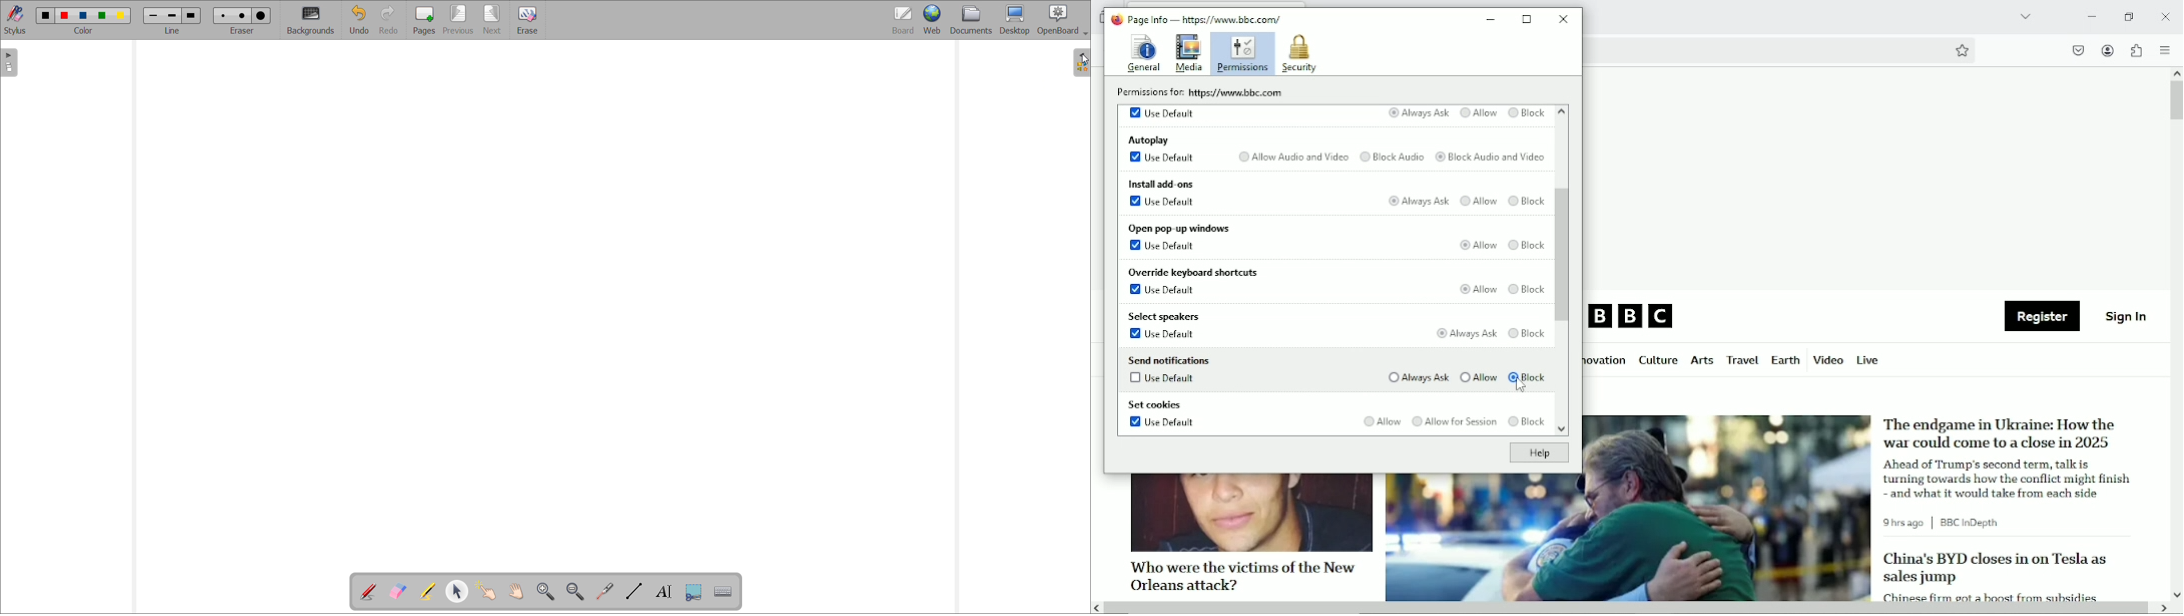 This screenshot has width=2184, height=616. I want to click on Extensions, so click(2135, 50).